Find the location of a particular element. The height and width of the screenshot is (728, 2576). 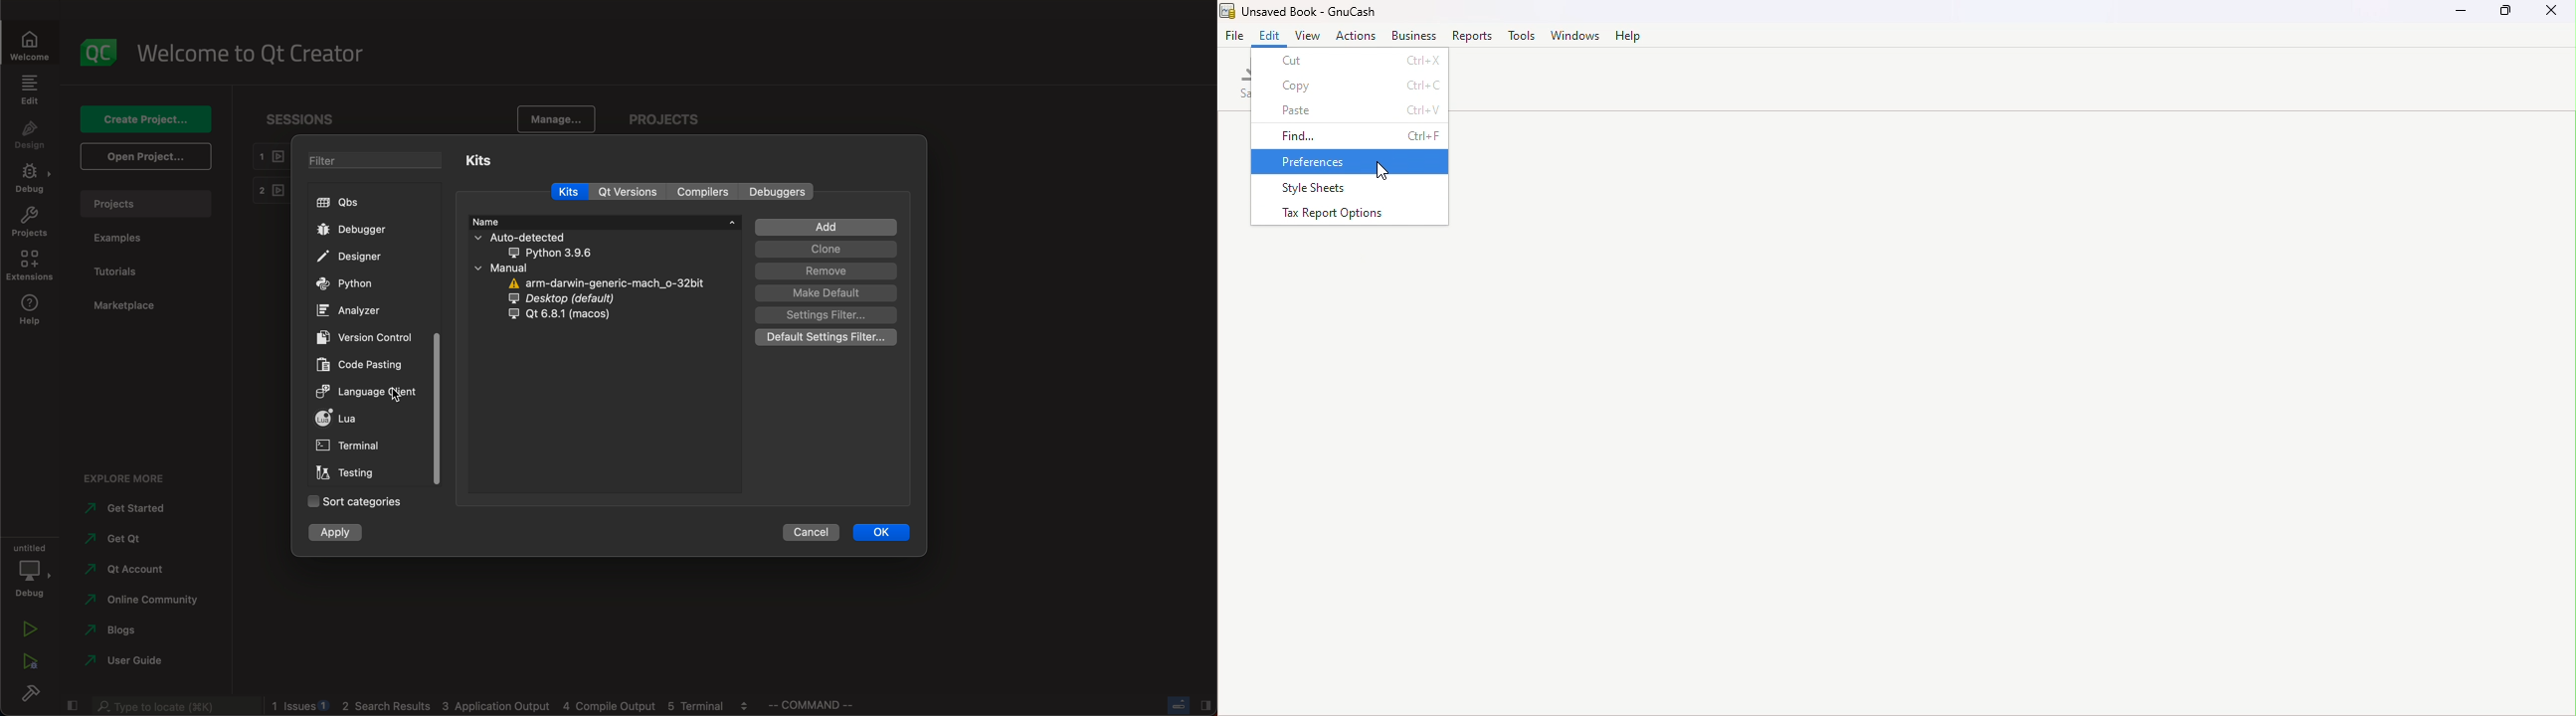

Tools is located at coordinates (1524, 36).